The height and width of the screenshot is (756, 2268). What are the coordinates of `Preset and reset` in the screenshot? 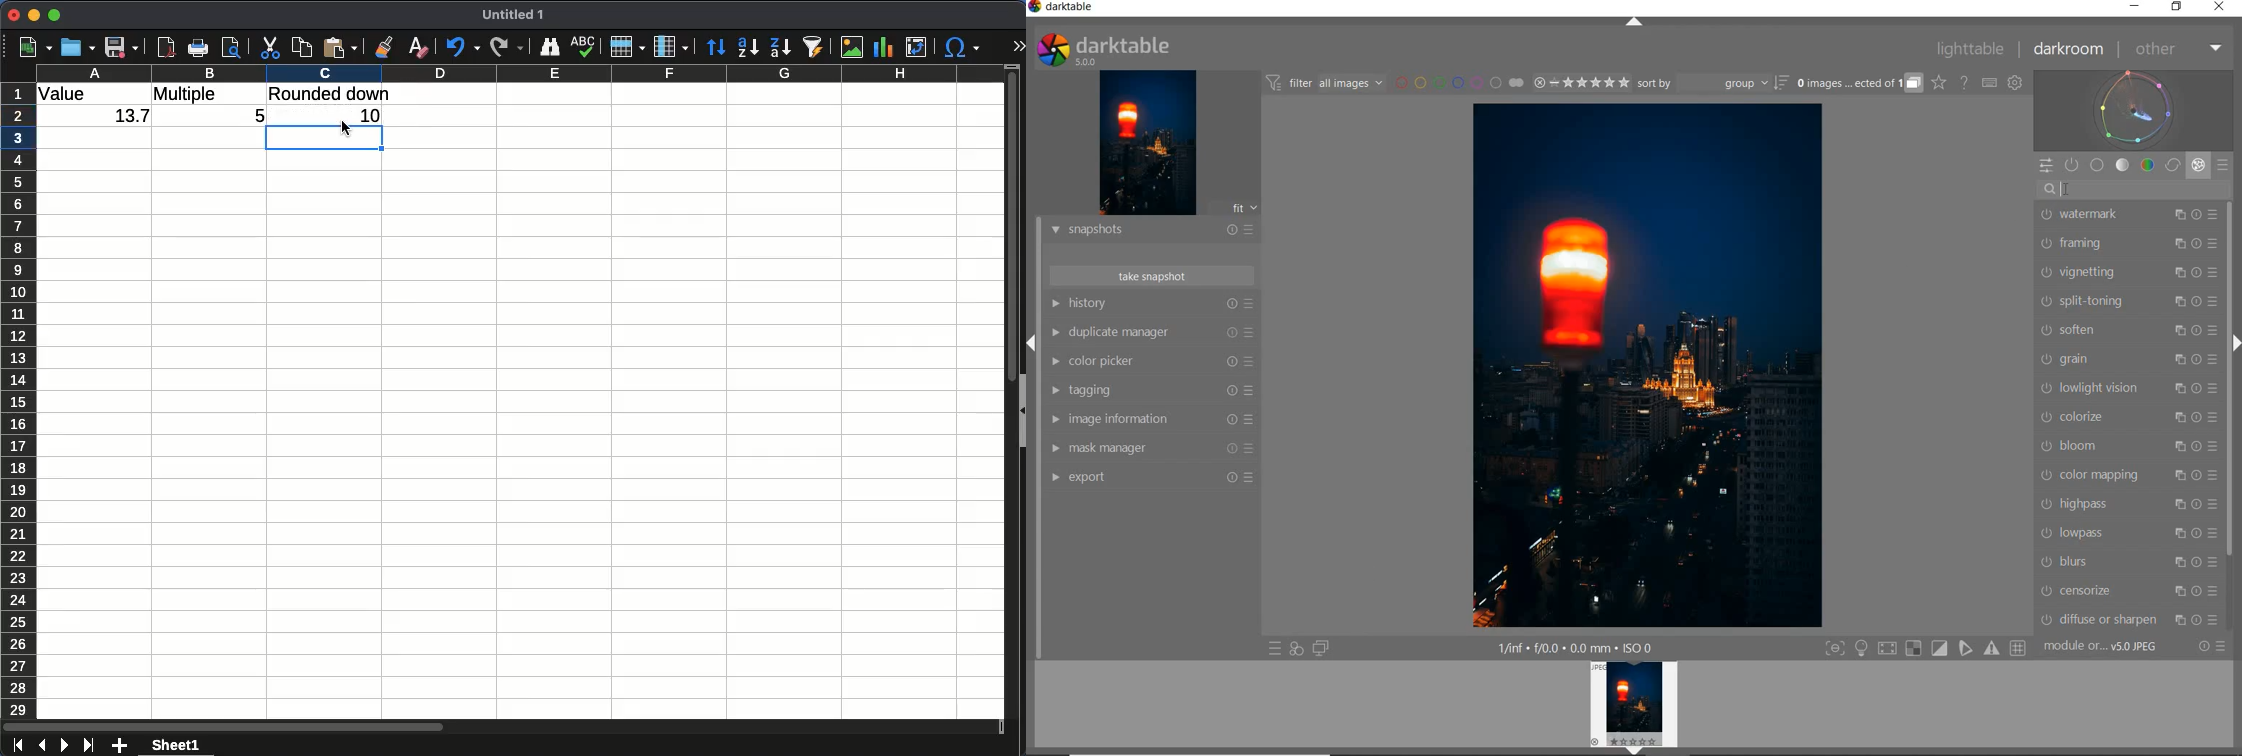 It's located at (2215, 476).